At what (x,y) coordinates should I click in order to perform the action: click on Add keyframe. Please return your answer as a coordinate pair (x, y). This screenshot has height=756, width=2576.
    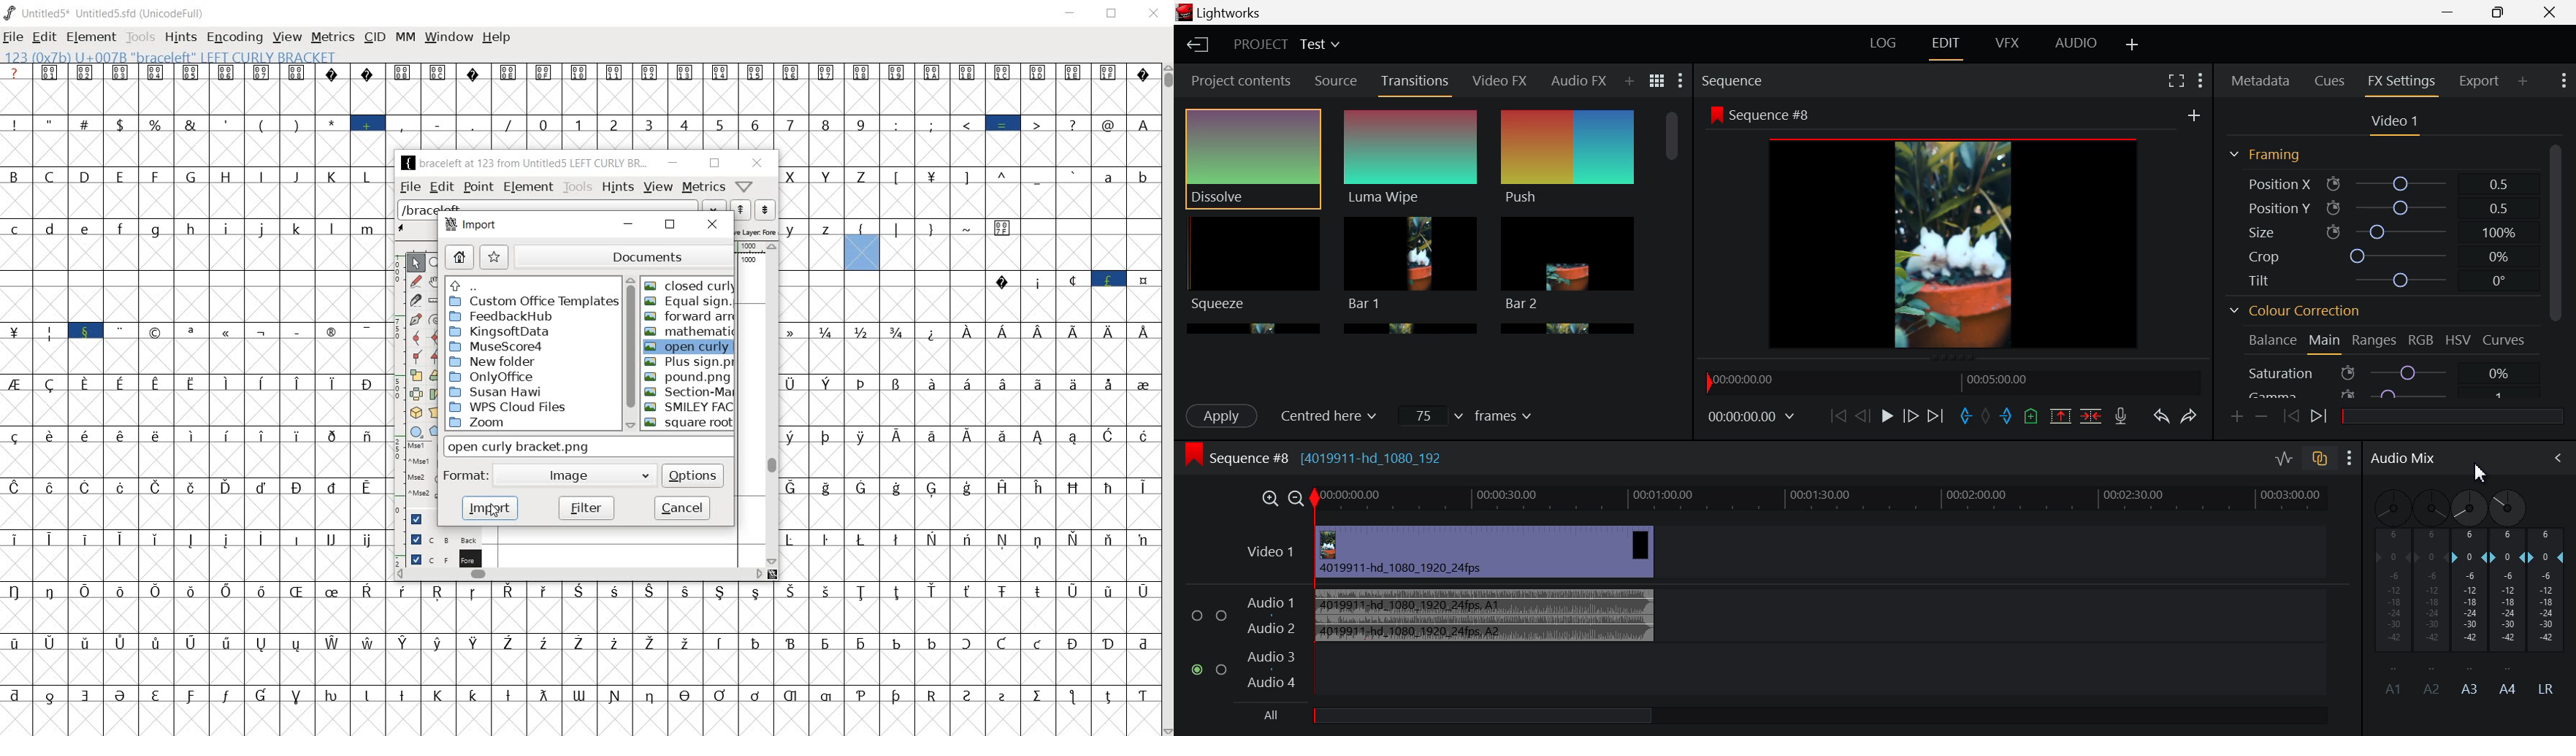
    Looking at the image, I should click on (2234, 418).